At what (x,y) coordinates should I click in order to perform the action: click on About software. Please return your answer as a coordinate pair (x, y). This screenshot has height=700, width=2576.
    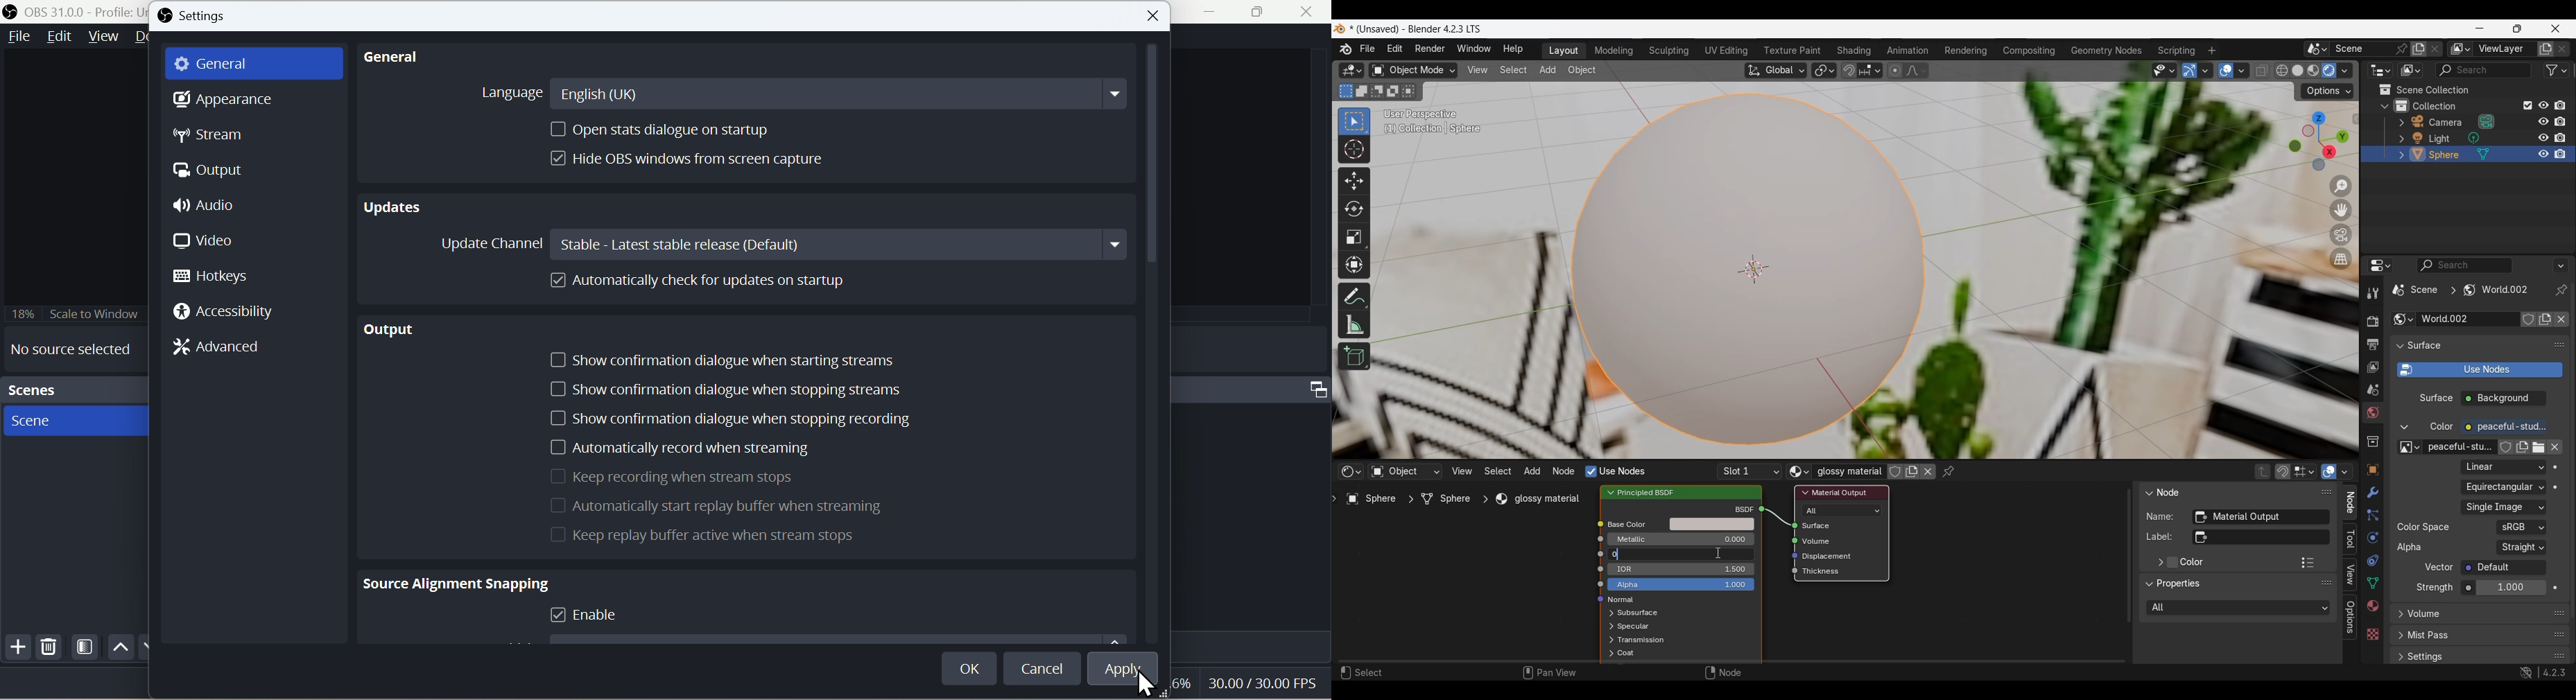
    Looking at the image, I should click on (1345, 49).